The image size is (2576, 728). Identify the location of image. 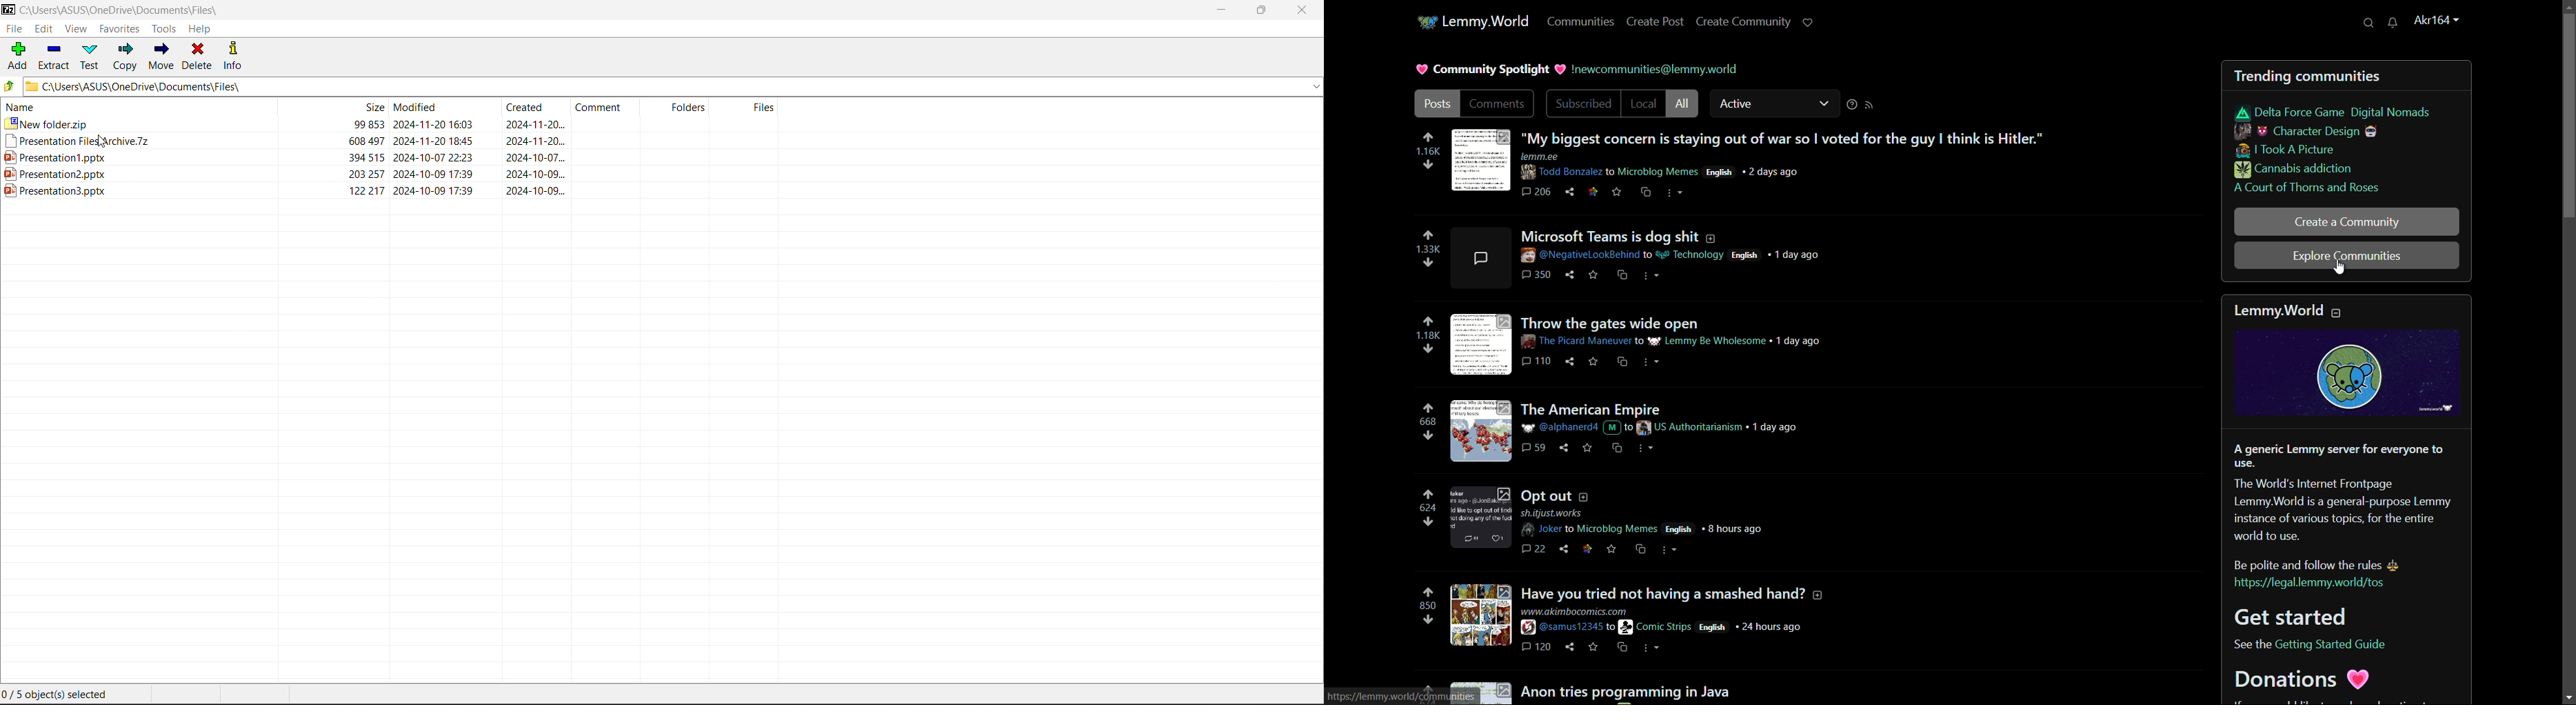
(1482, 345).